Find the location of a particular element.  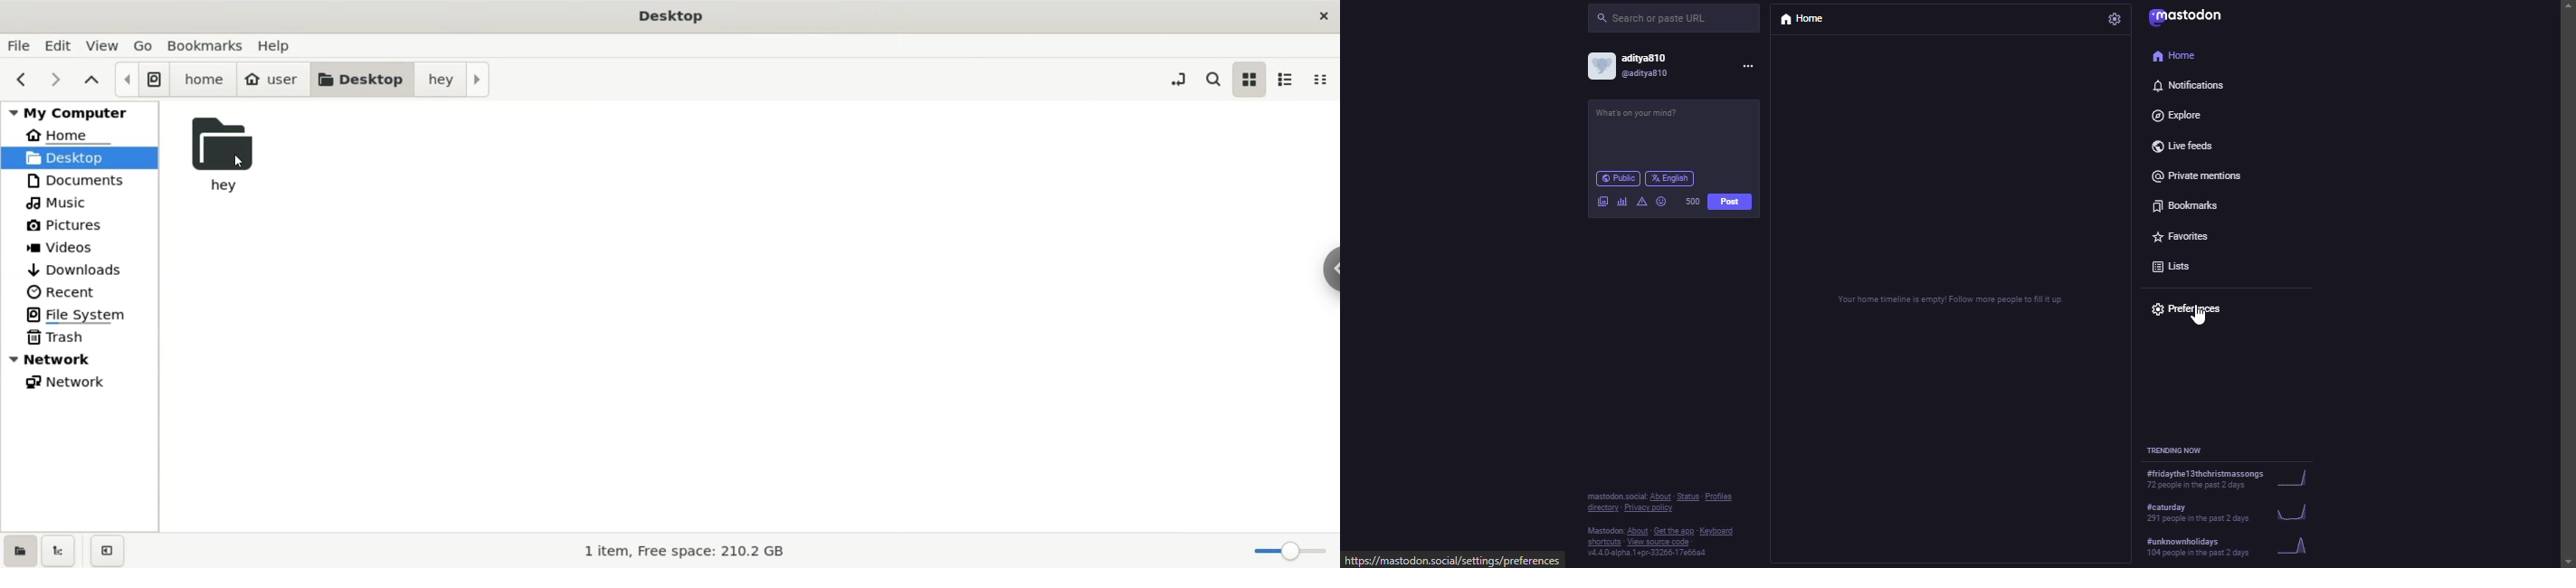

favorites is located at coordinates (2184, 233).